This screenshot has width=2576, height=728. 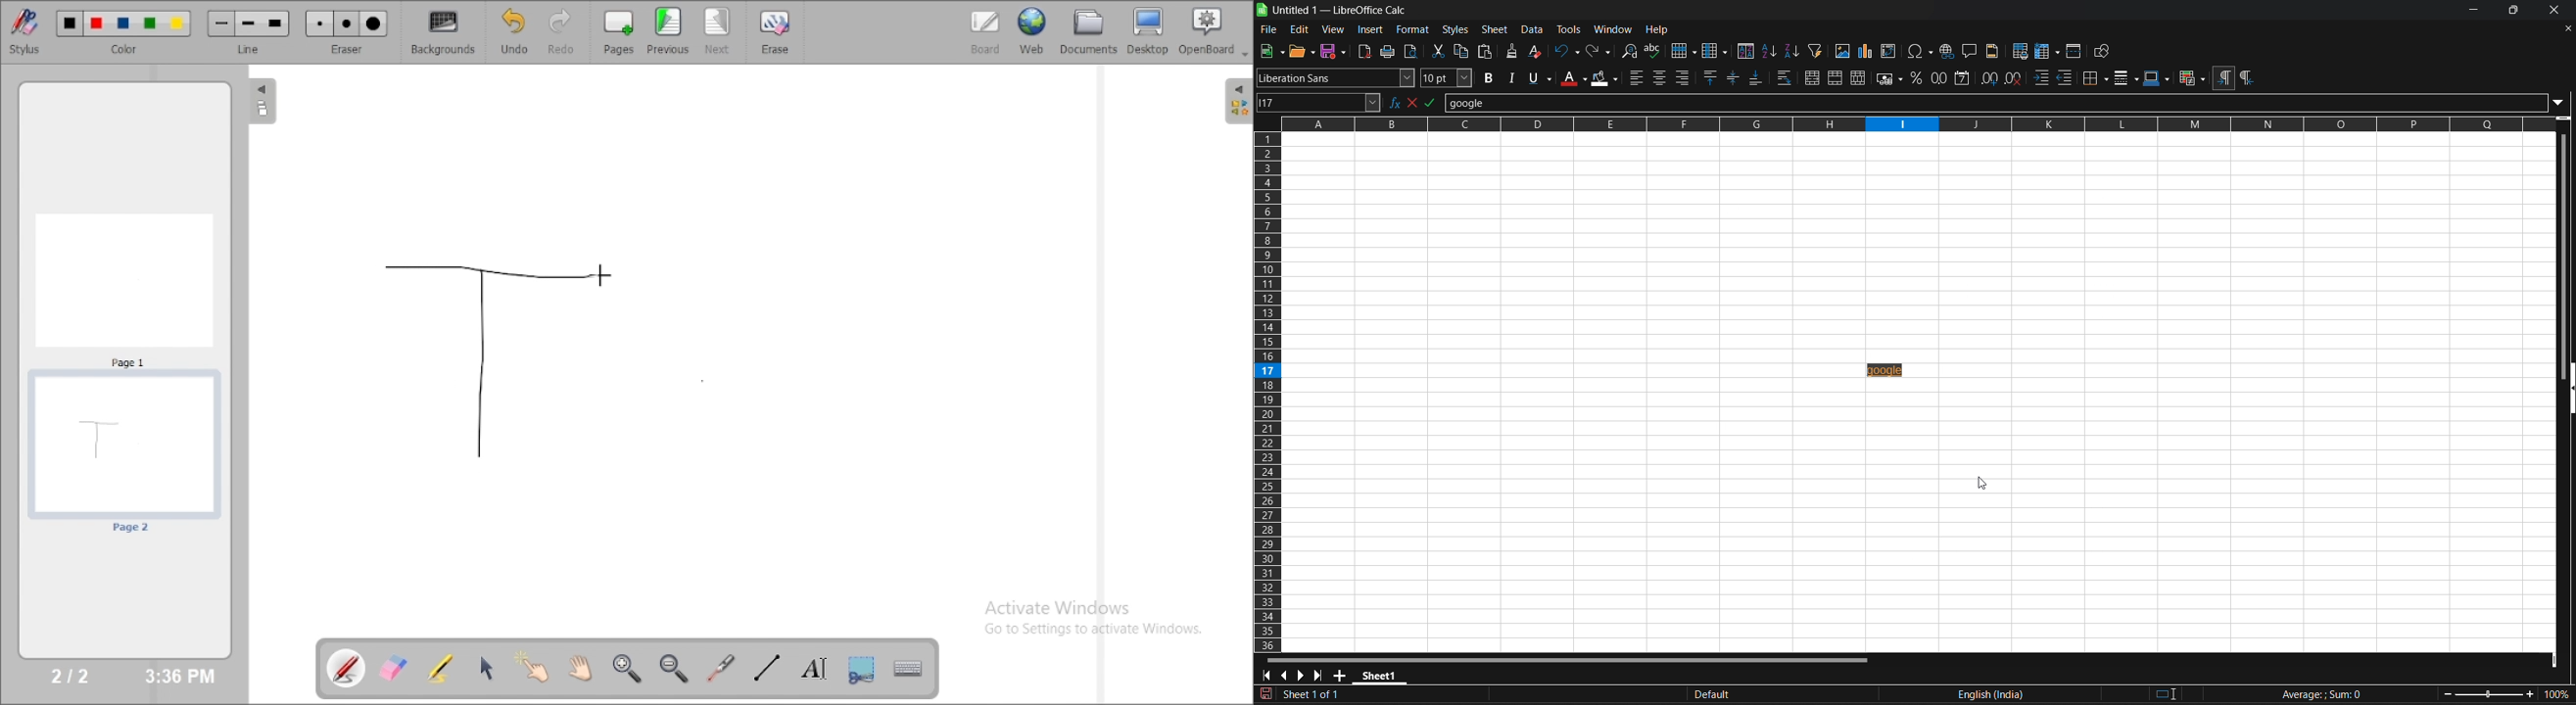 What do you see at coordinates (72, 675) in the screenshot?
I see `2/2` at bounding box center [72, 675].